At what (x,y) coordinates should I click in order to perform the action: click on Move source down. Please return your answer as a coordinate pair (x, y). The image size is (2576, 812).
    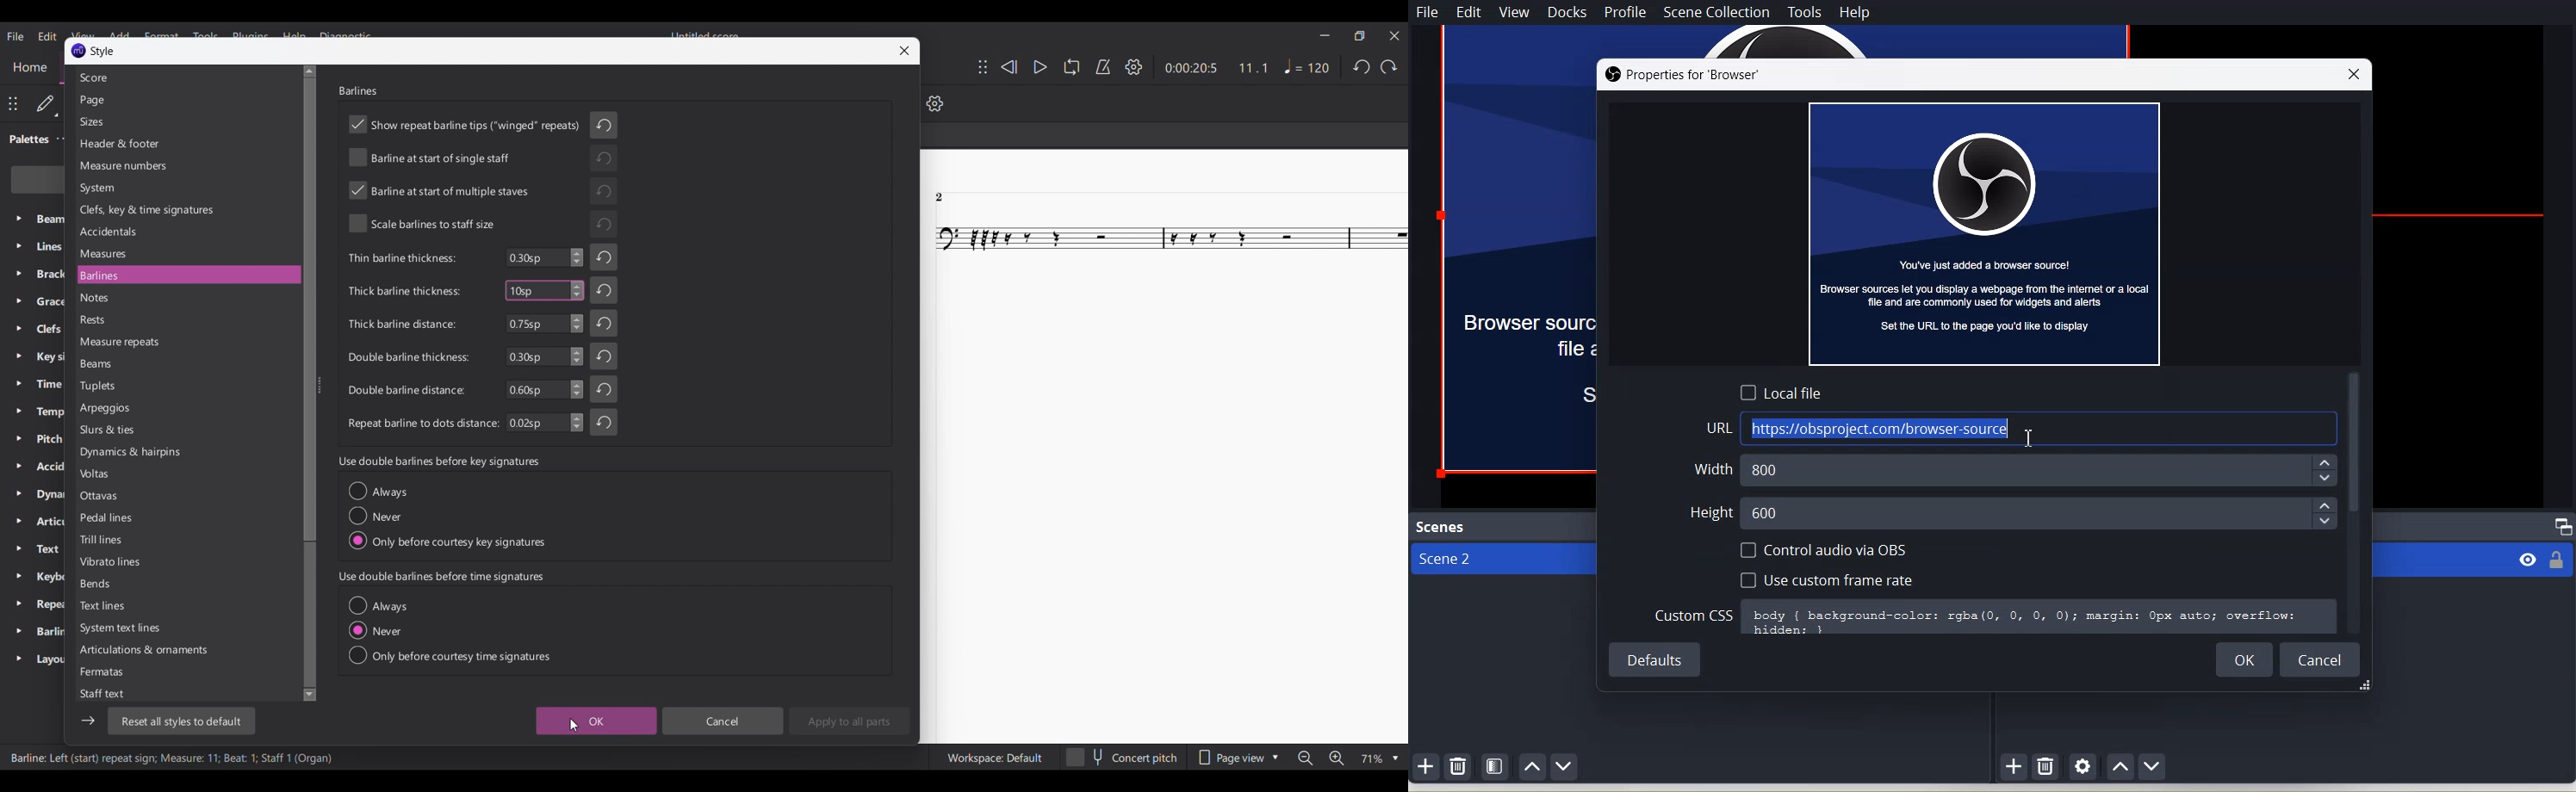
    Looking at the image, I should click on (2153, 766).